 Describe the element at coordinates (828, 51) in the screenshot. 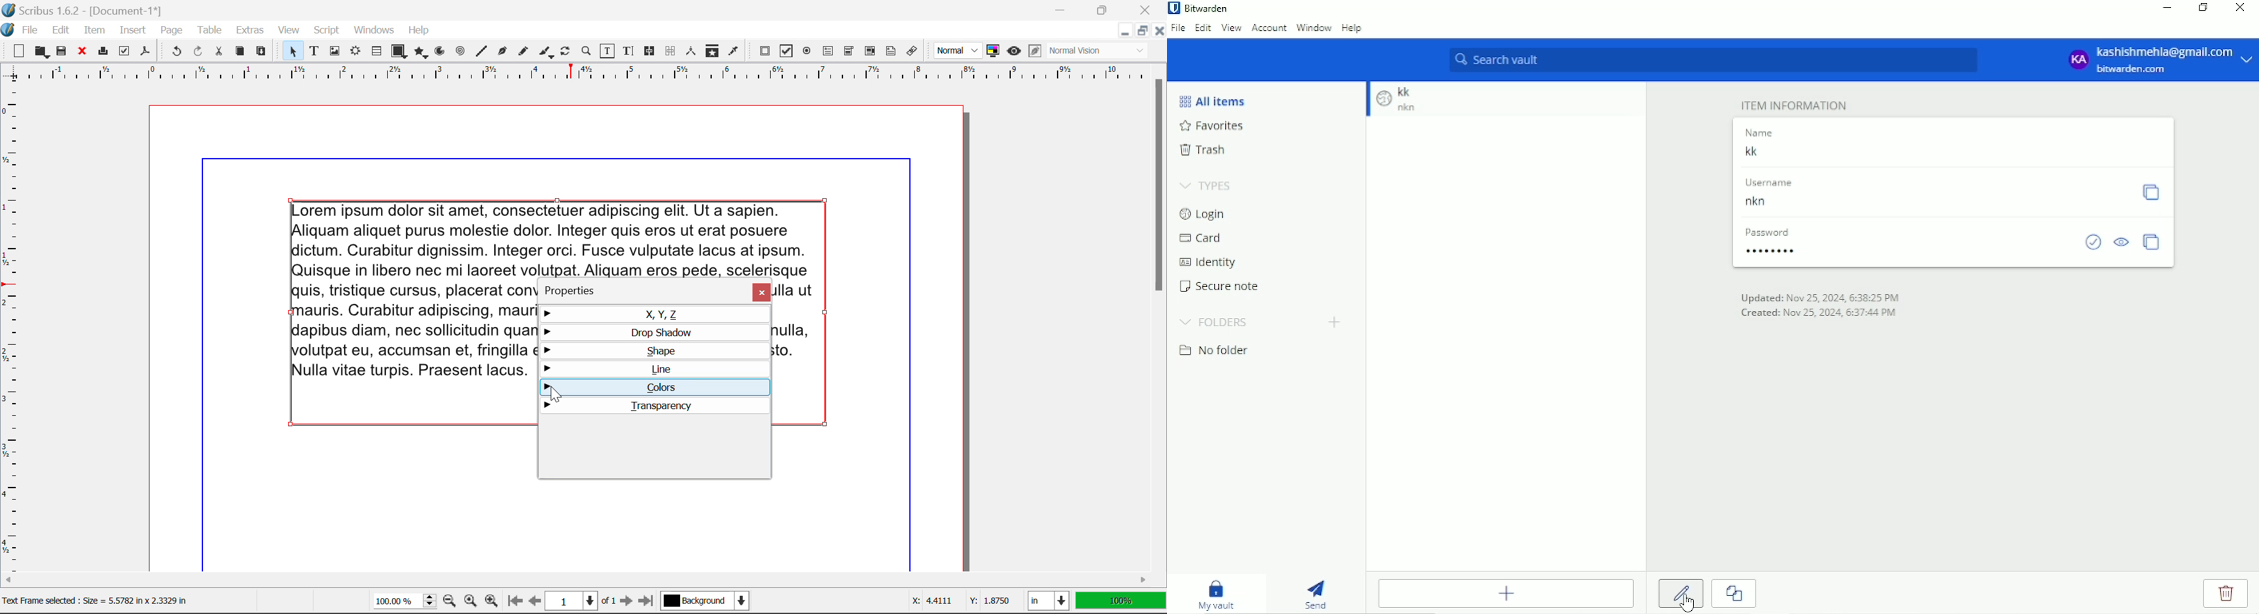

I see `PDF Text Fields` at that location.